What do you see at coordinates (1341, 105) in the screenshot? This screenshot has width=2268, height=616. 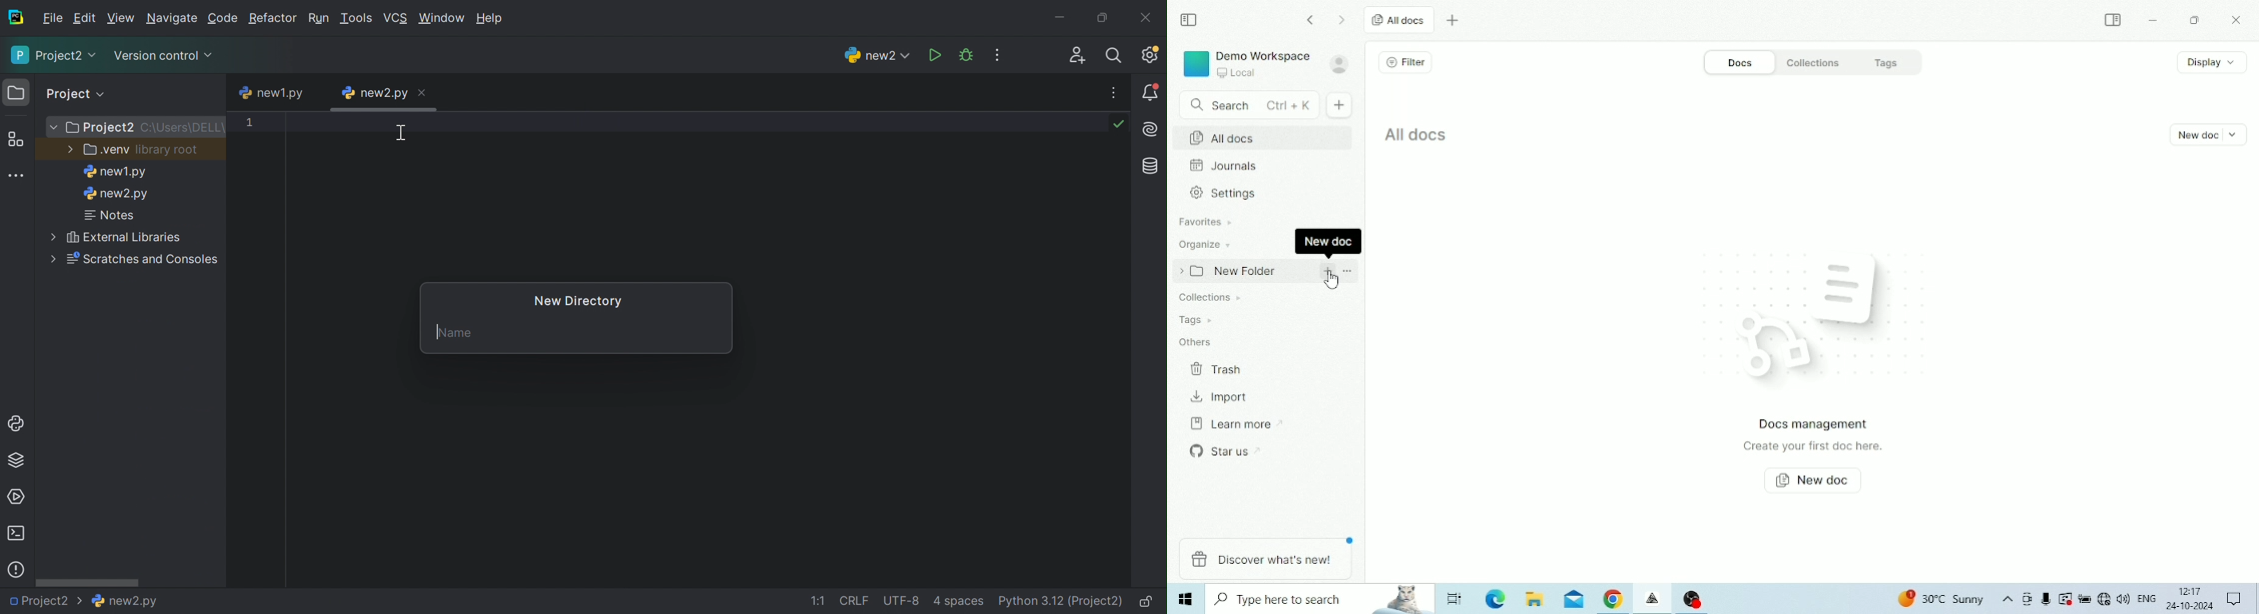 I see `New doc` at bounding box center [1341, 105].